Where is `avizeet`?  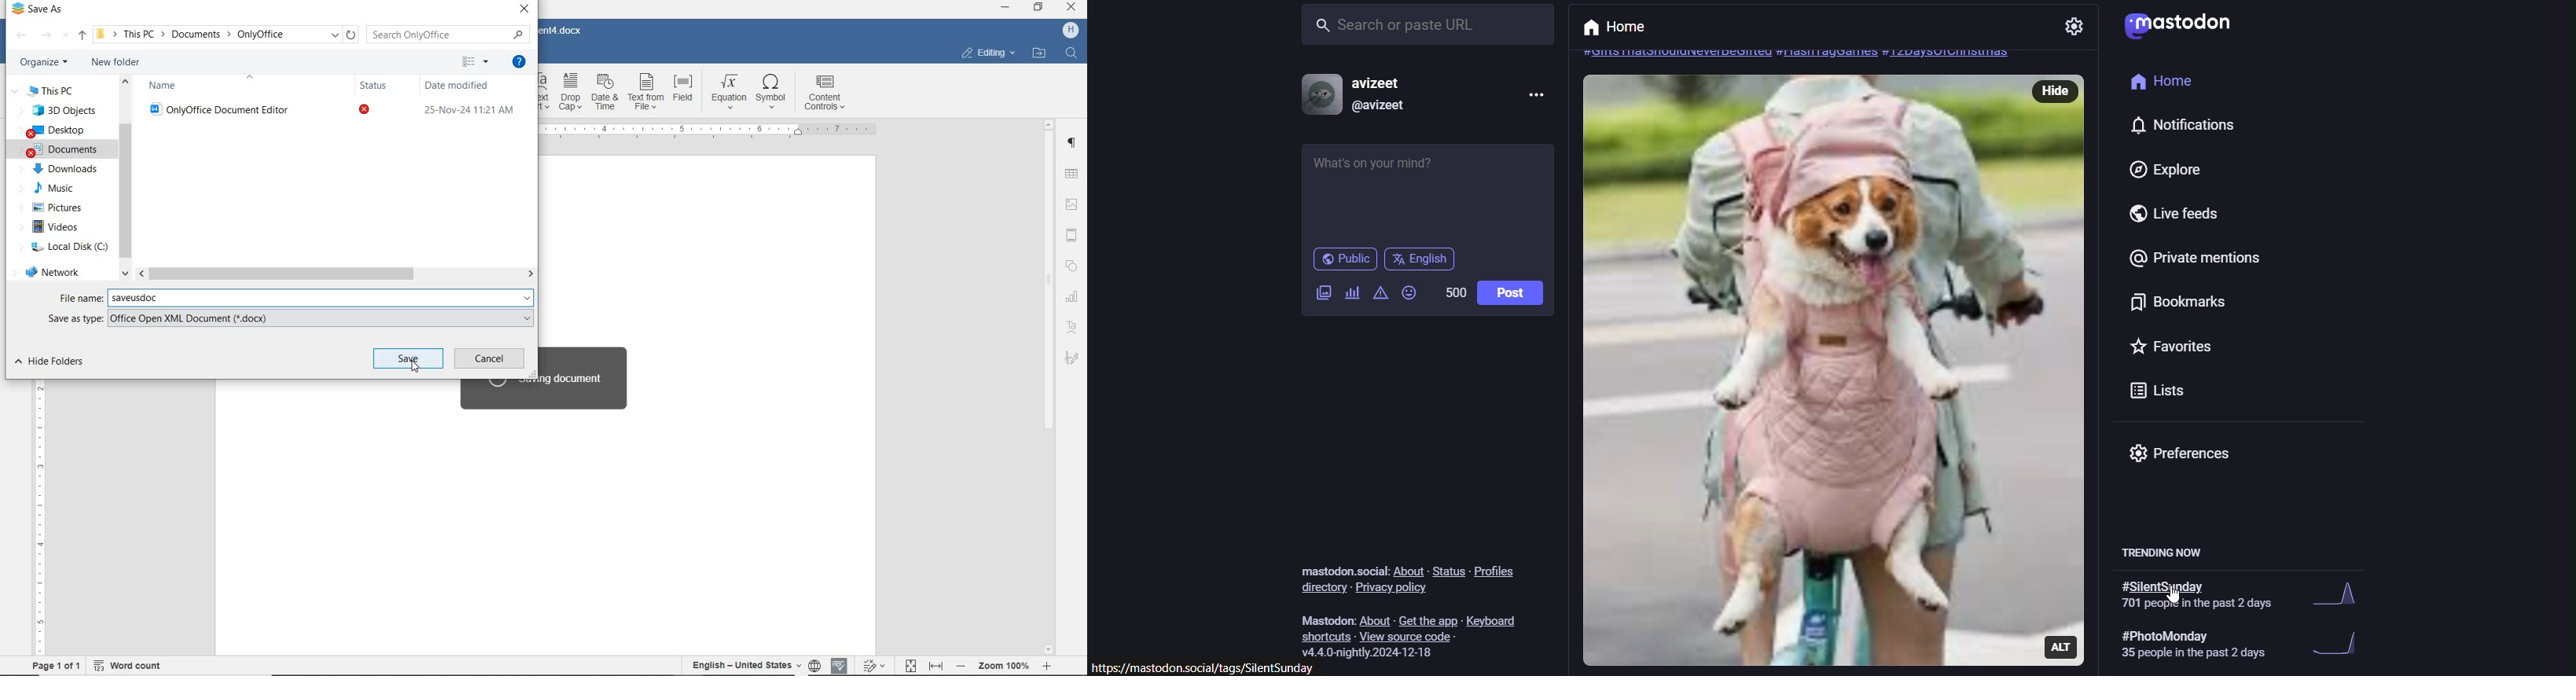 avizeet is located at coordinates (1388, 83).